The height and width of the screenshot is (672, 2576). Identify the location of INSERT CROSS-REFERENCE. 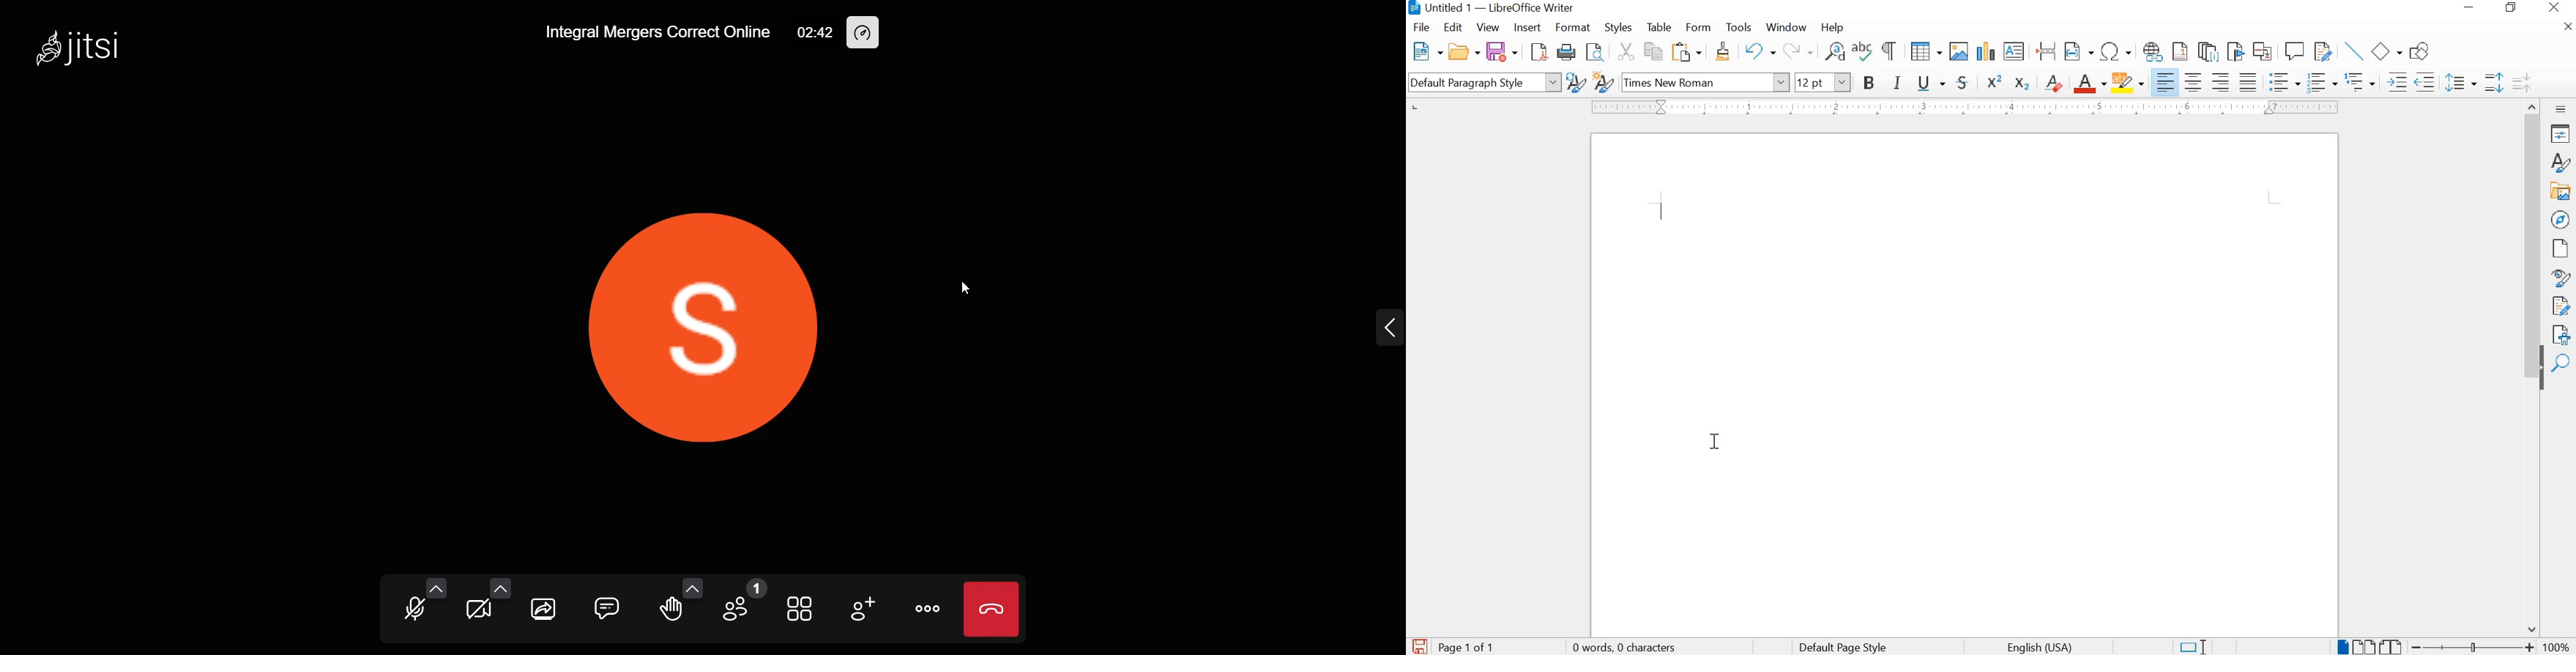
(2265, 51).